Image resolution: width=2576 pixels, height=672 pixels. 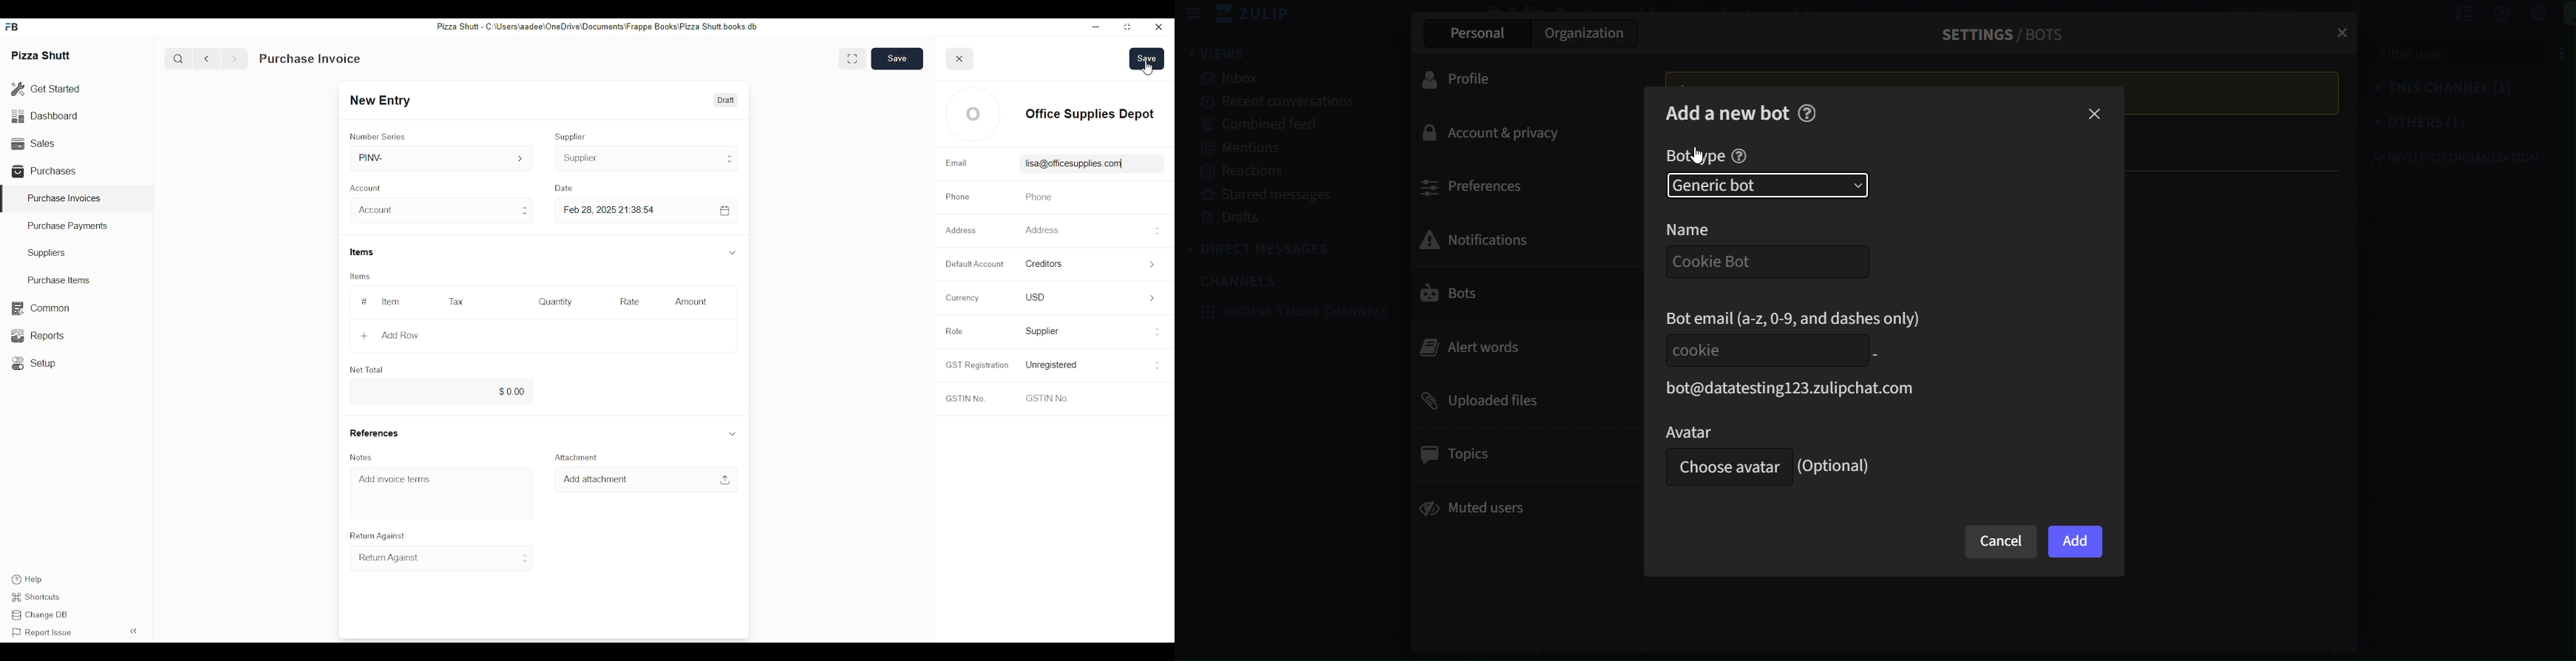 I want to click on Add Row, so click(x=390, y=335).